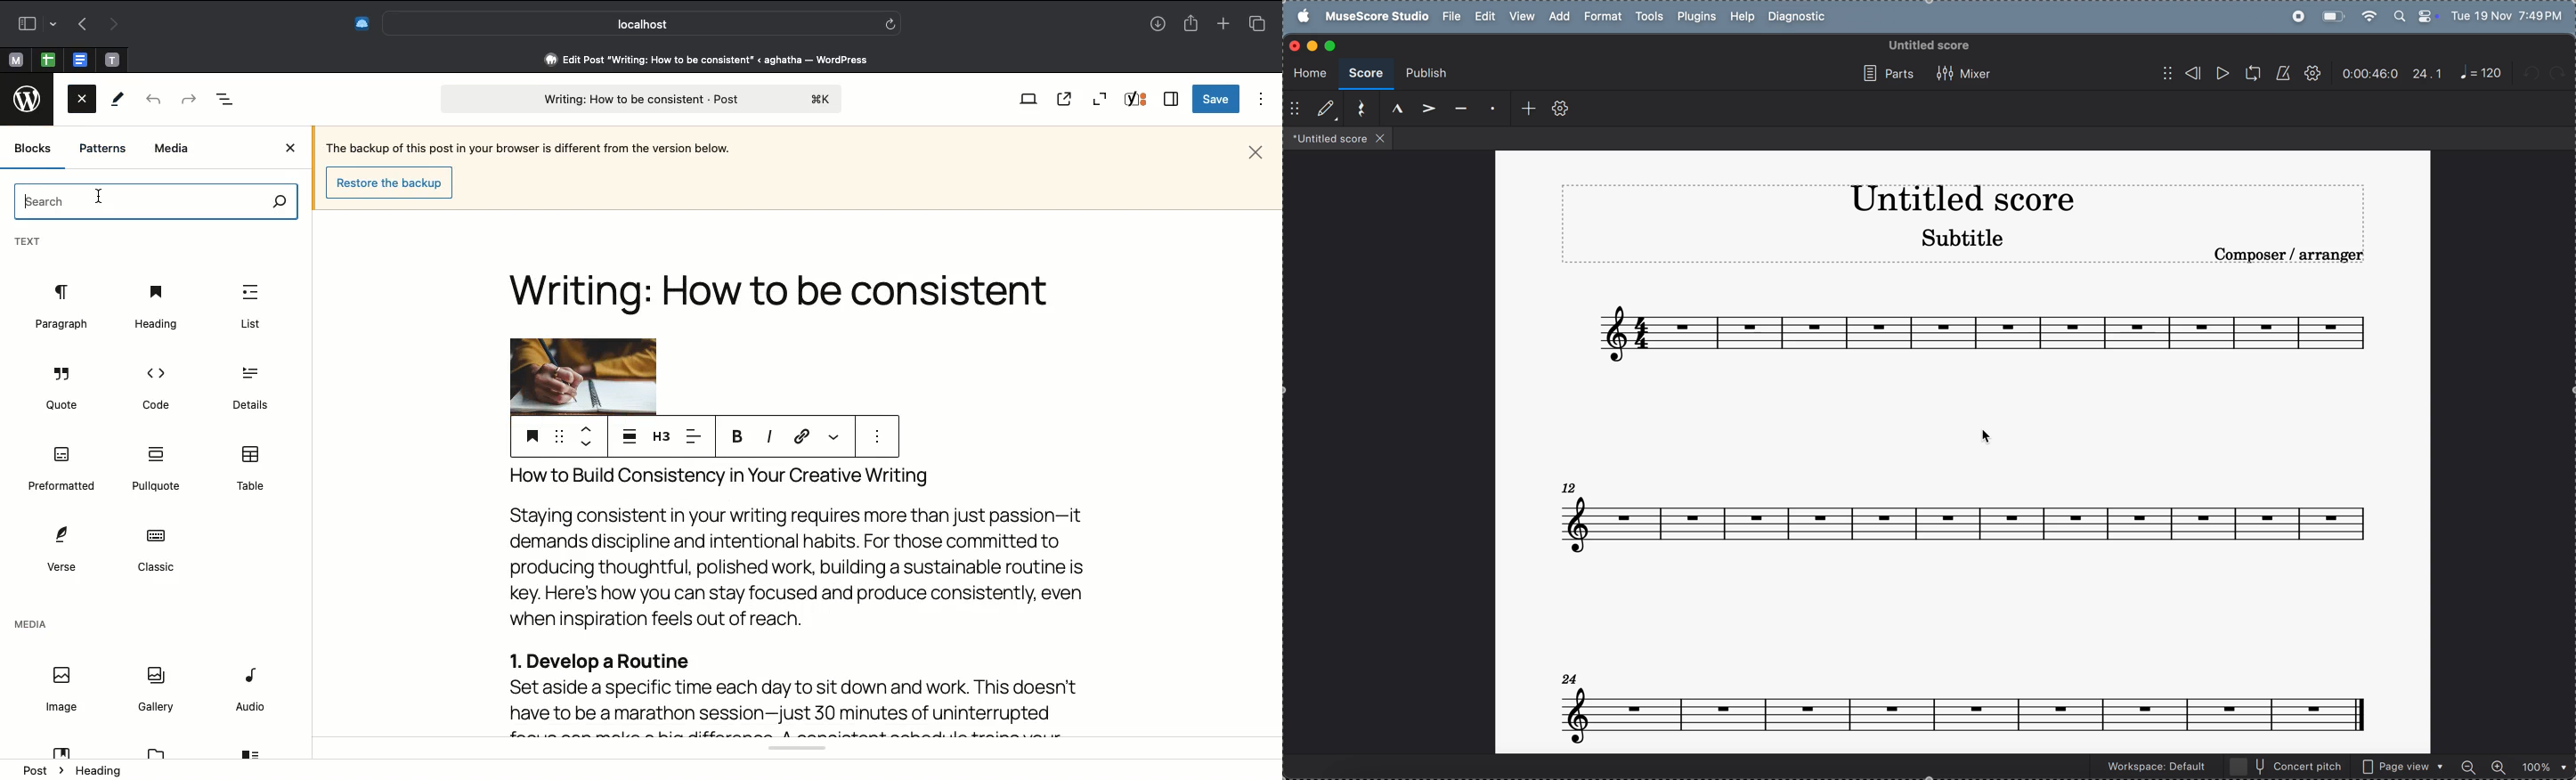 The width and height of the screenshot is (2576, 784). Describe the element at coordinates (1333, 46) in the screenshot. I see `maximize` at that location.